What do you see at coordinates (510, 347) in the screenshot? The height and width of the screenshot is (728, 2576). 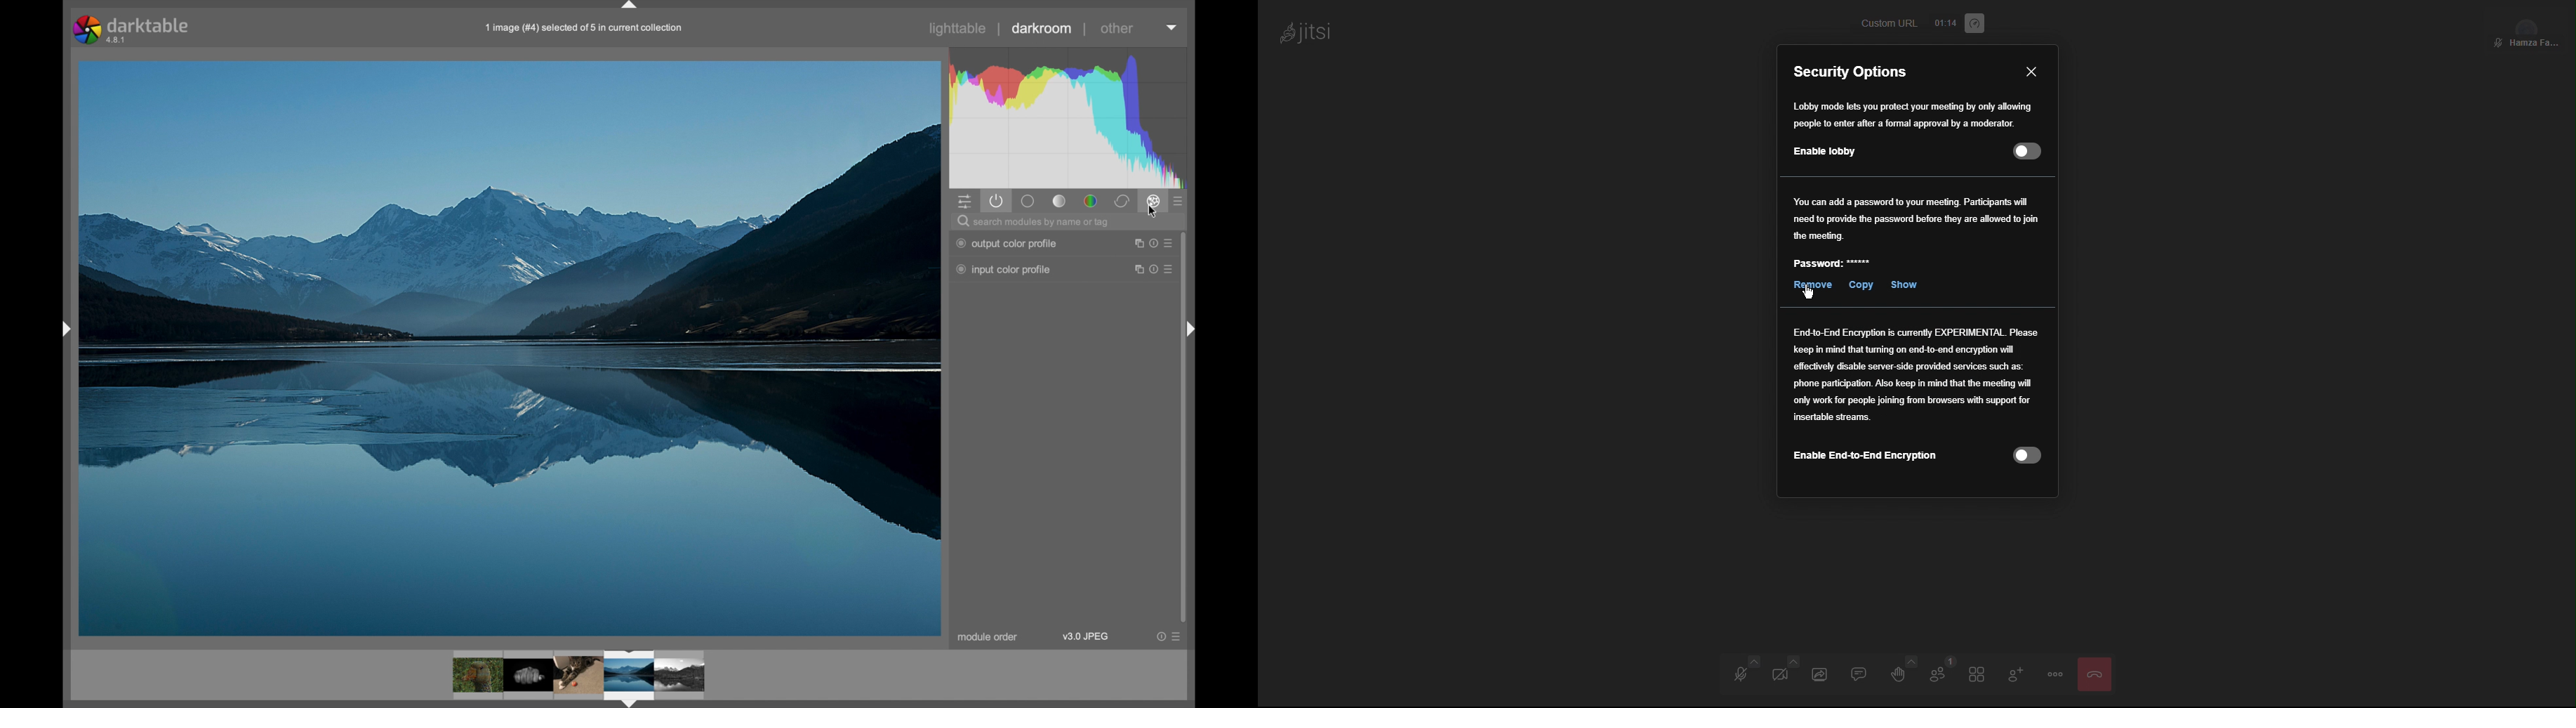 I see `photo preview` at bounding box center [510, 347].